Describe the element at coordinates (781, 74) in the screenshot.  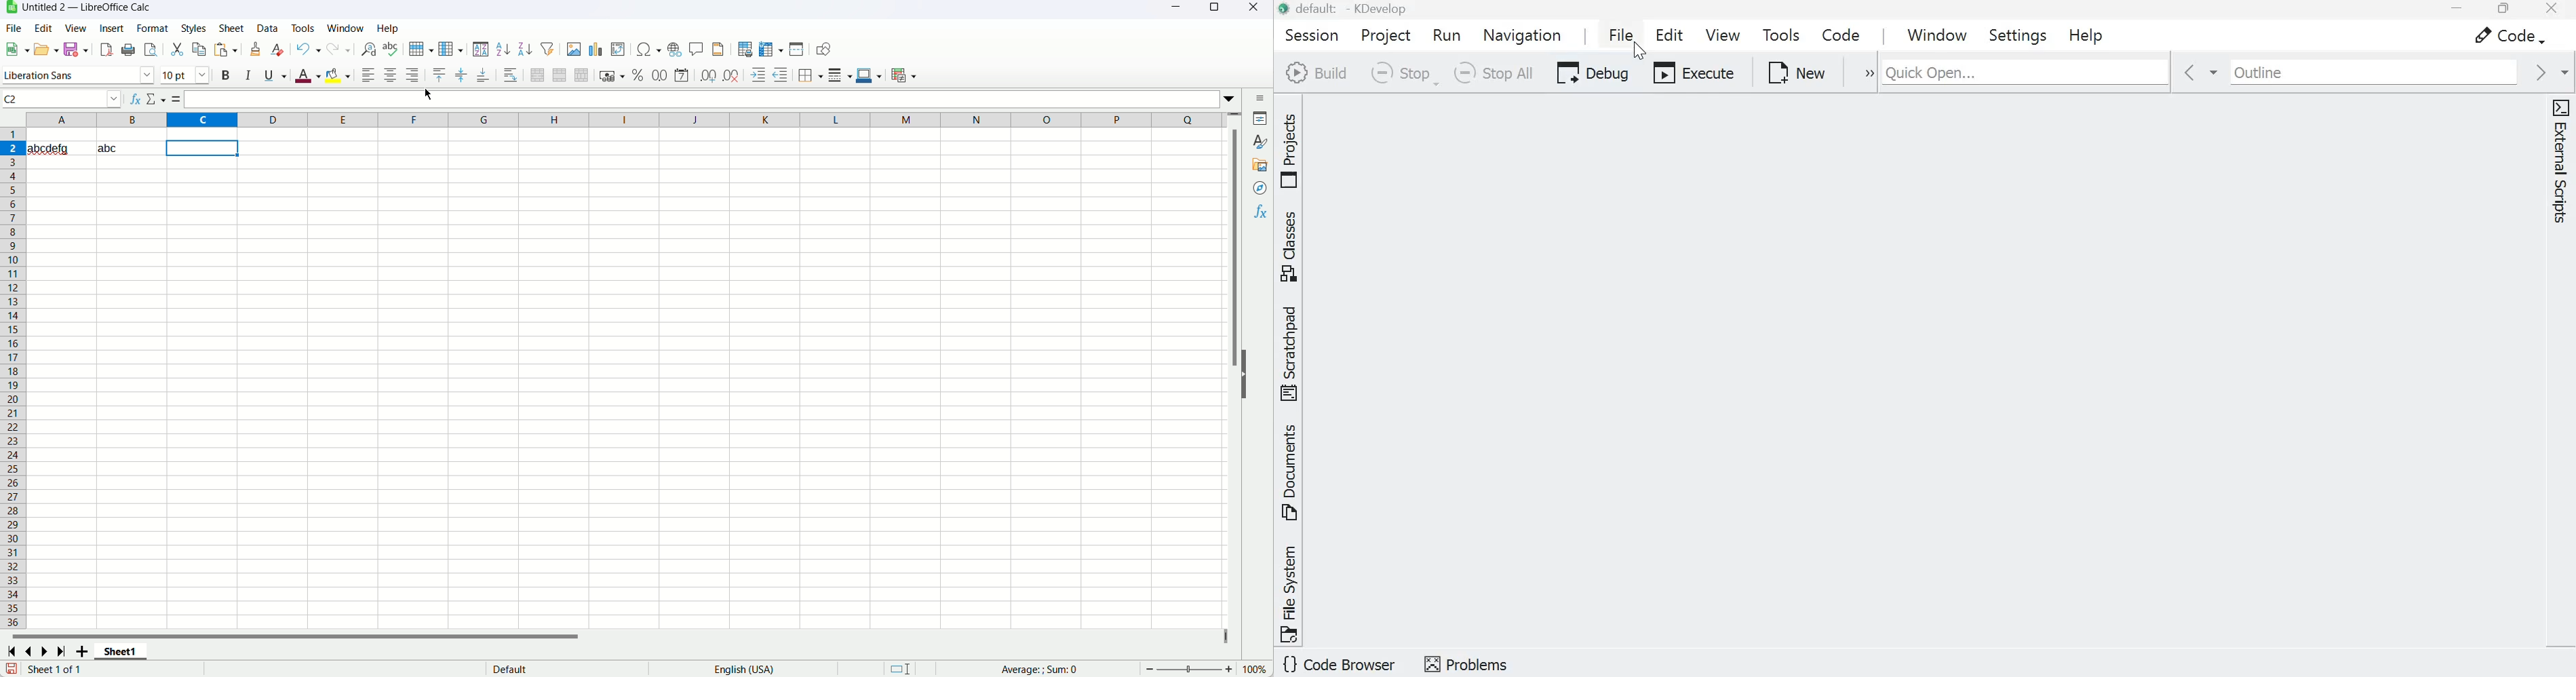
I see `decrease indent` at that location.